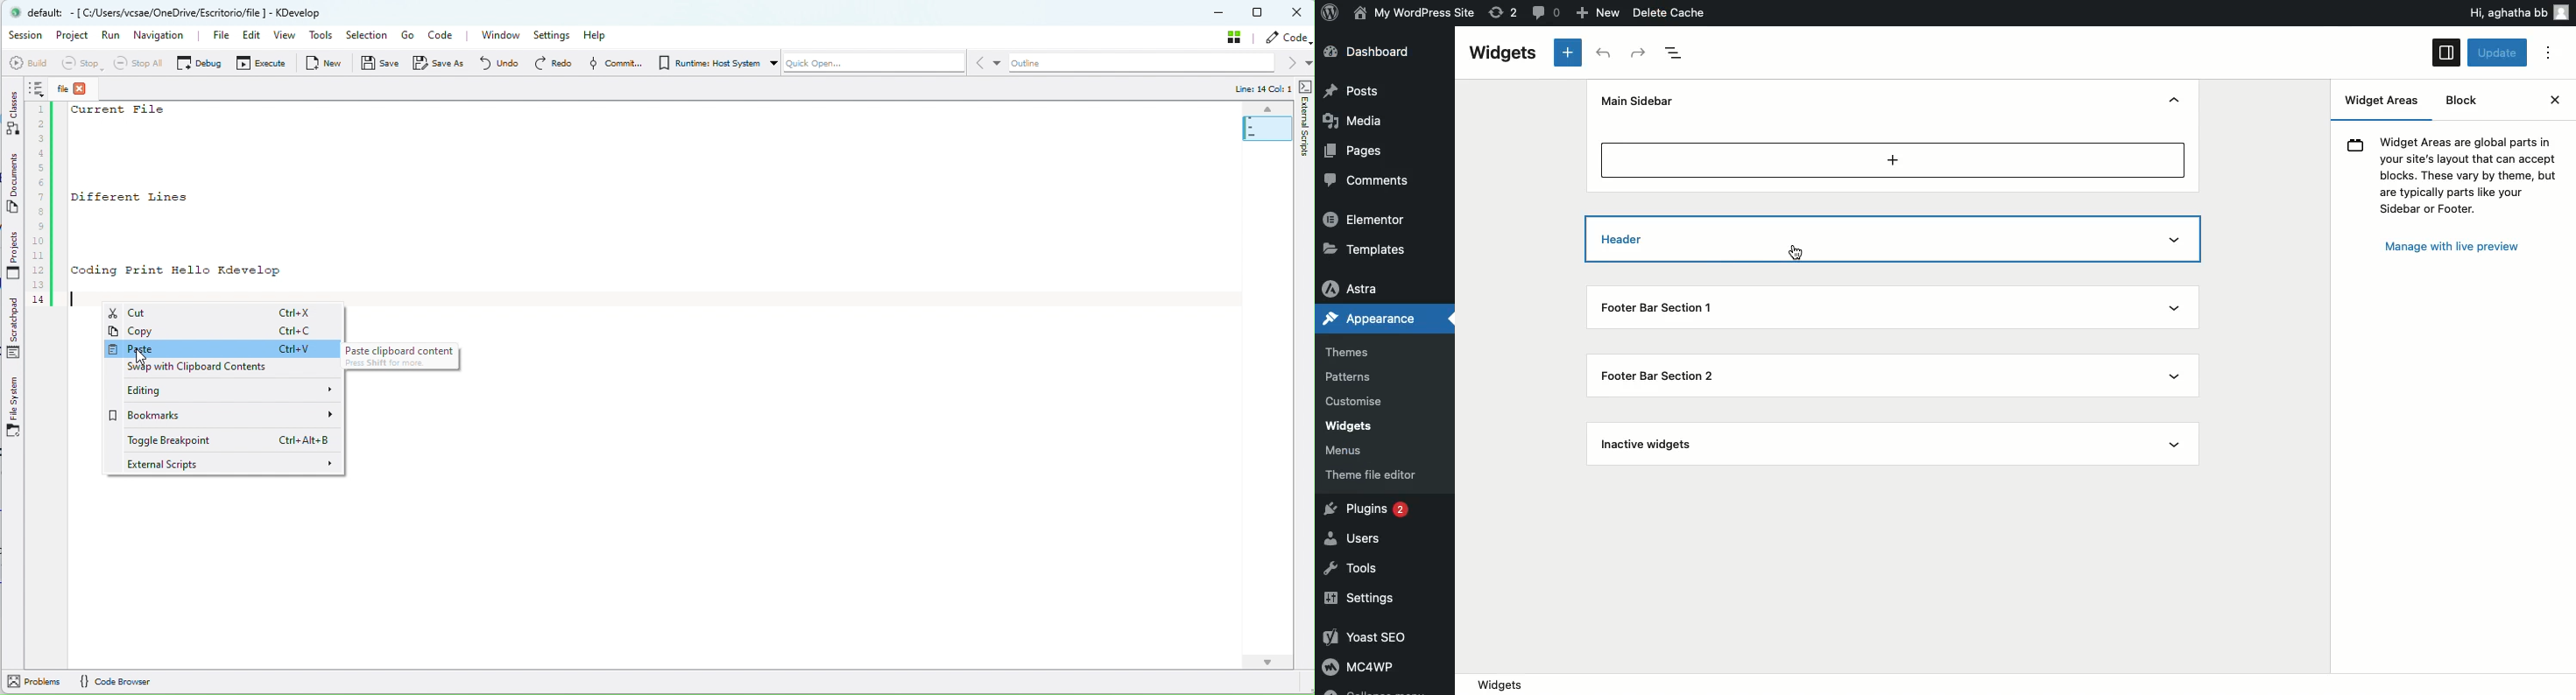 Image resolution: width=2576 pixels, height=700 pixels. What do you see at coordinates (15, 186) in the screenshot?
I see `Documents` at bounding box center [15, 186].